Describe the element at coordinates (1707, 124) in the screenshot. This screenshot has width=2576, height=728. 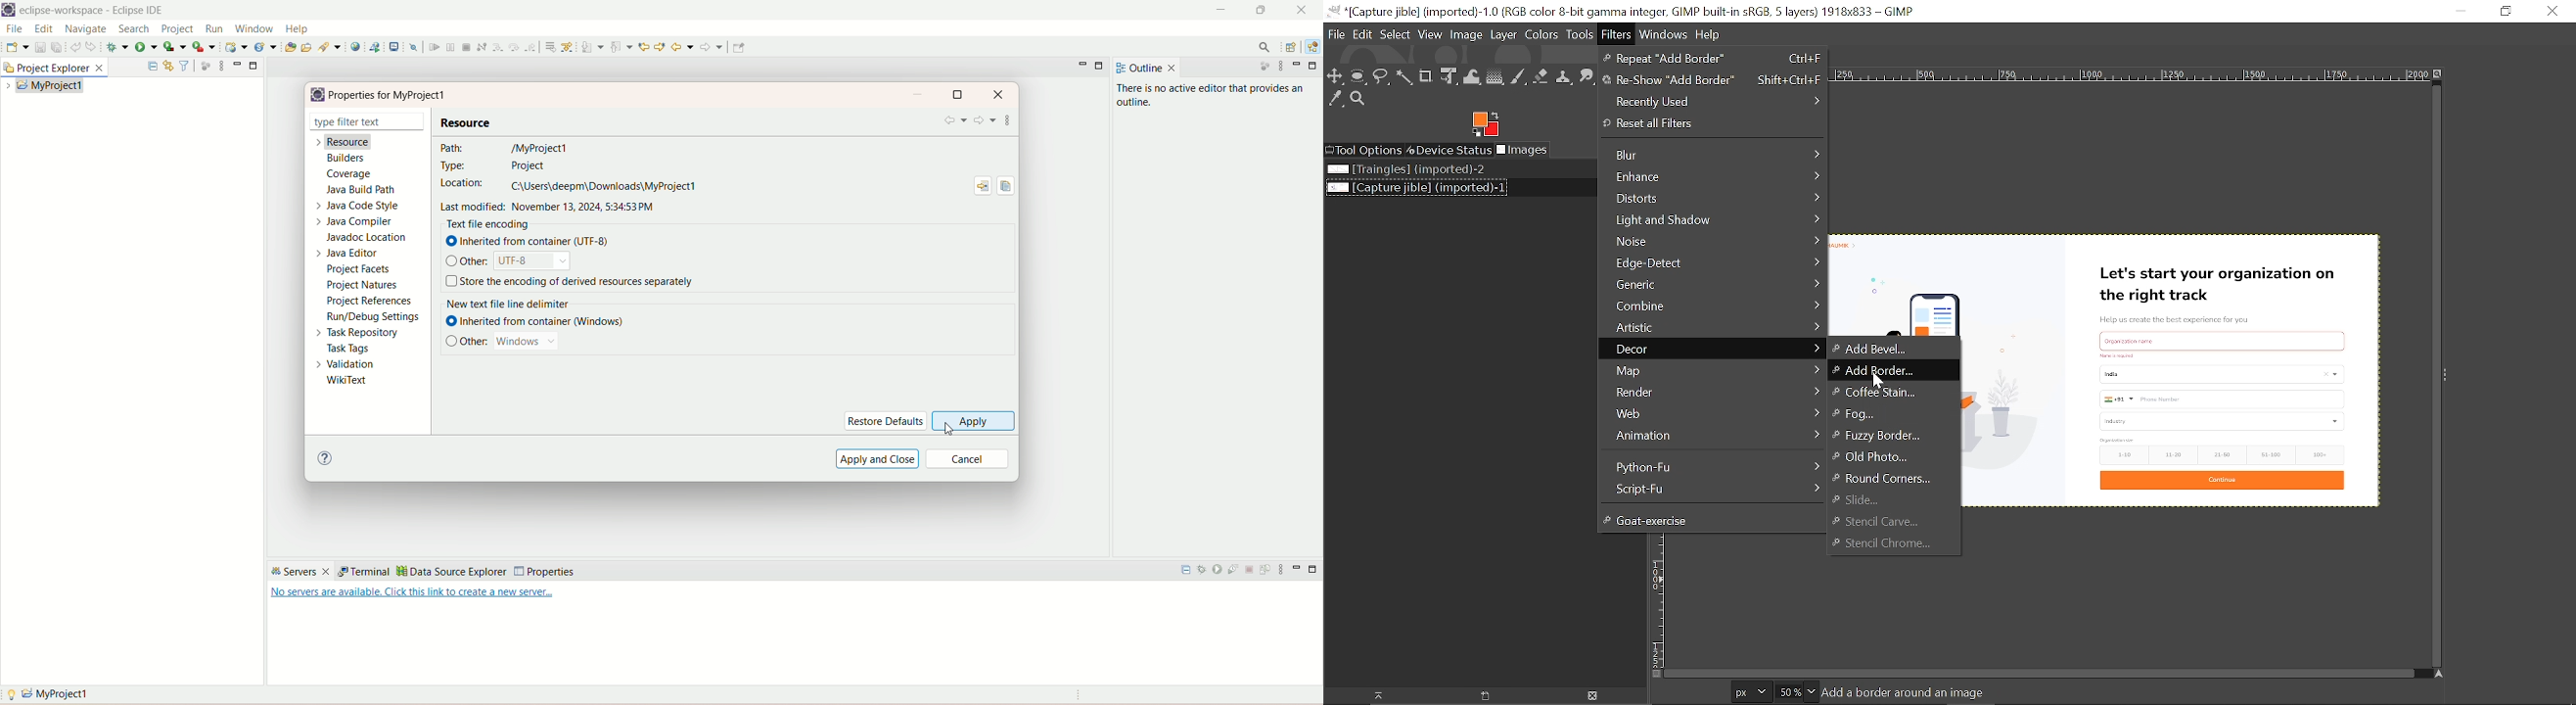
I see `Reset all filters` at that location.